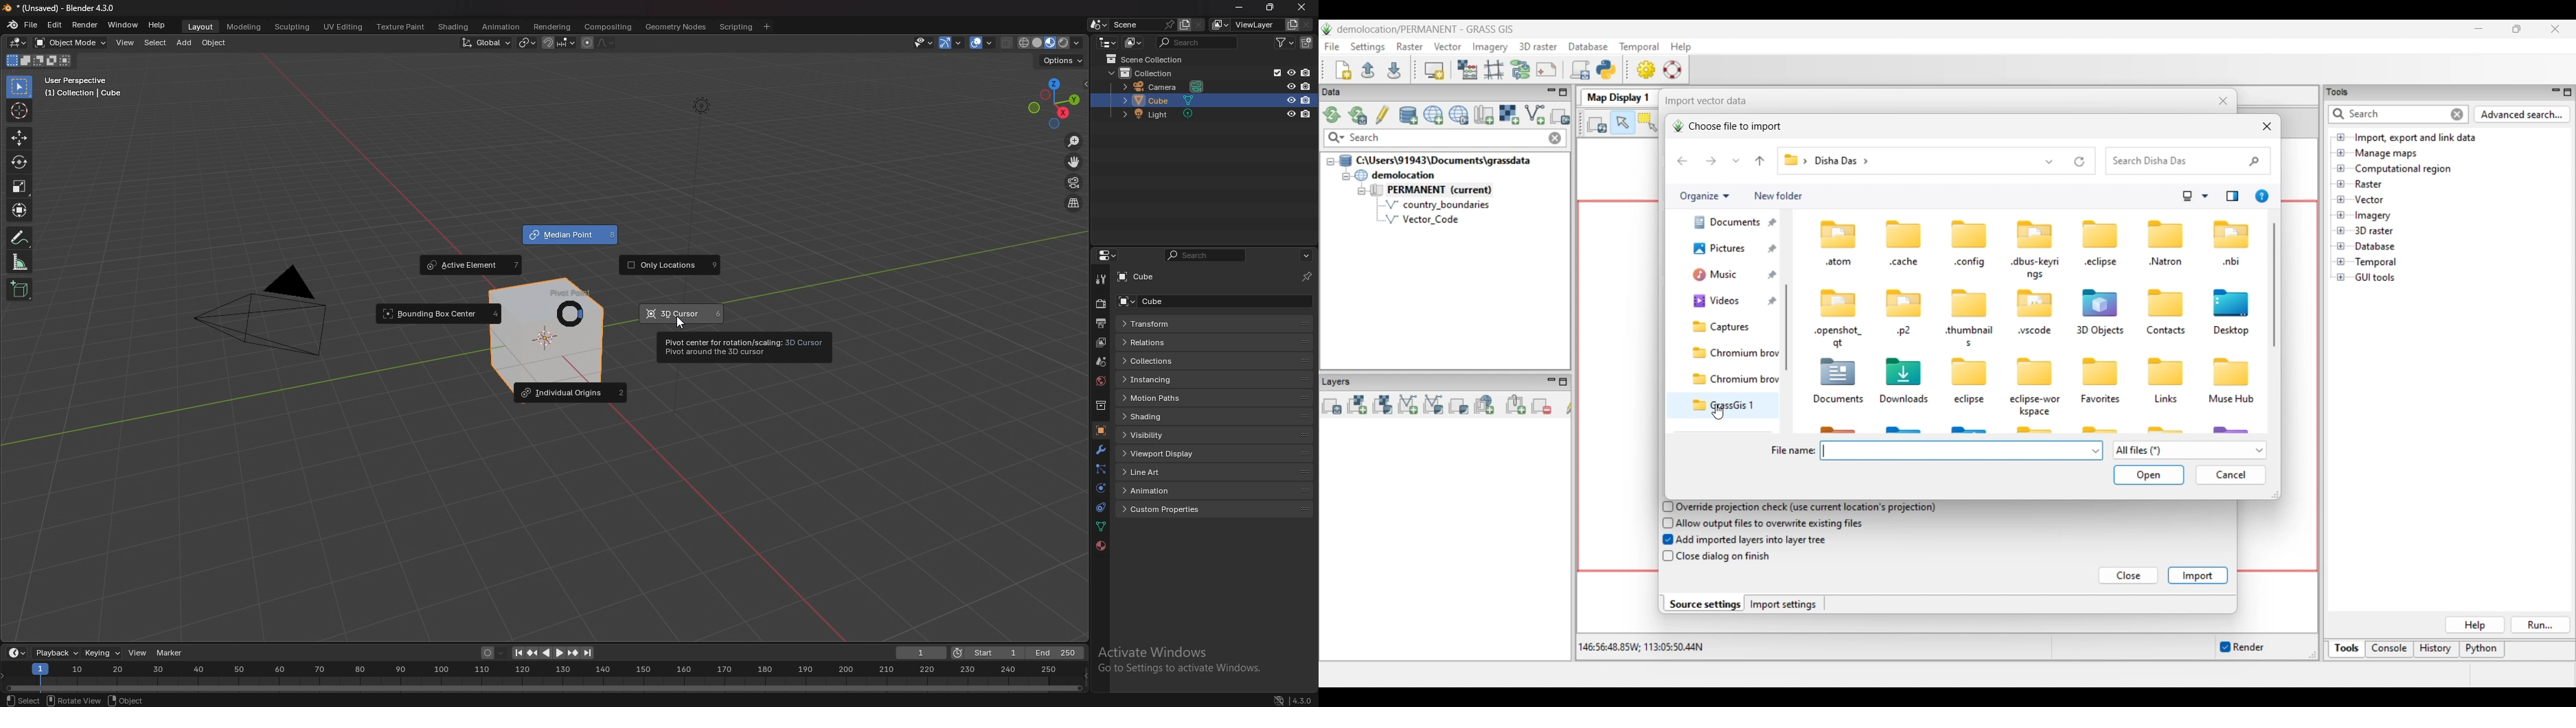 Image resolution: width=2576 pixels, height=728 pixels. Describe the element at coordinates (924, 43) in the screenshot. I see `selectibility and visibility` at that location.